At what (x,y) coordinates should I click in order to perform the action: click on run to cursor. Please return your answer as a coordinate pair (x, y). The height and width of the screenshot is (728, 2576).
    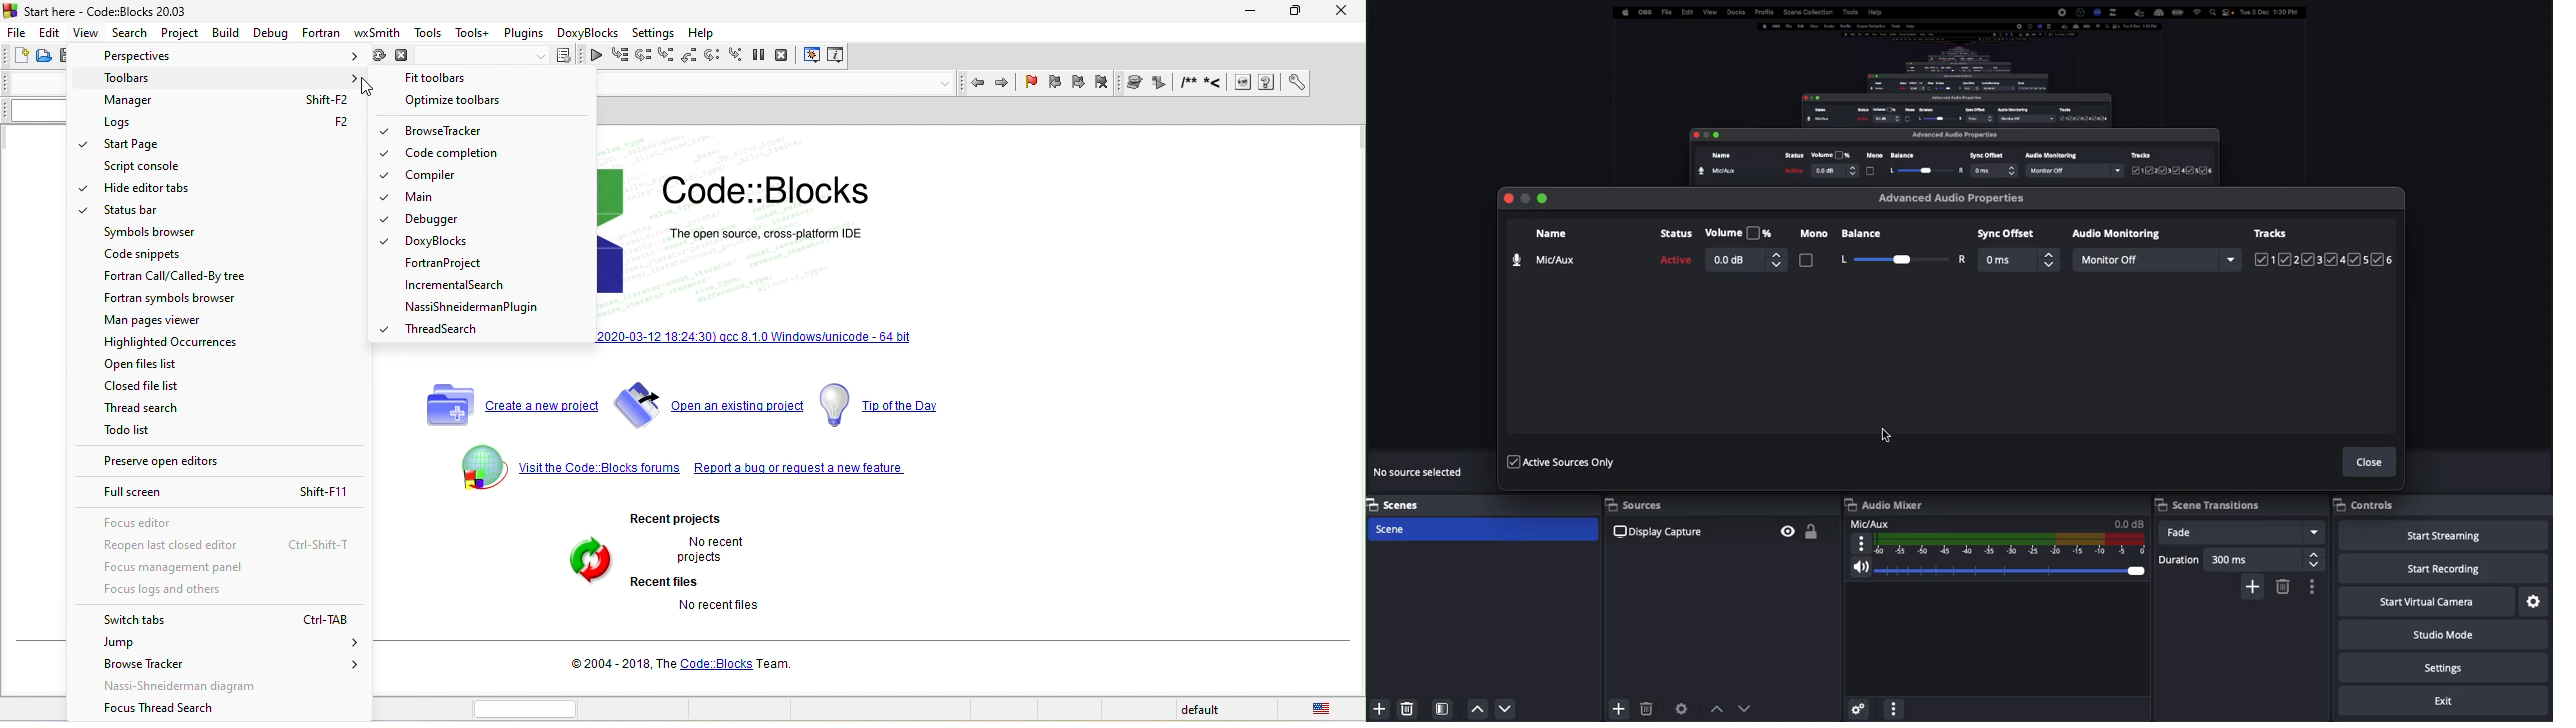
    Looking at the image, I should click on (620, 57).